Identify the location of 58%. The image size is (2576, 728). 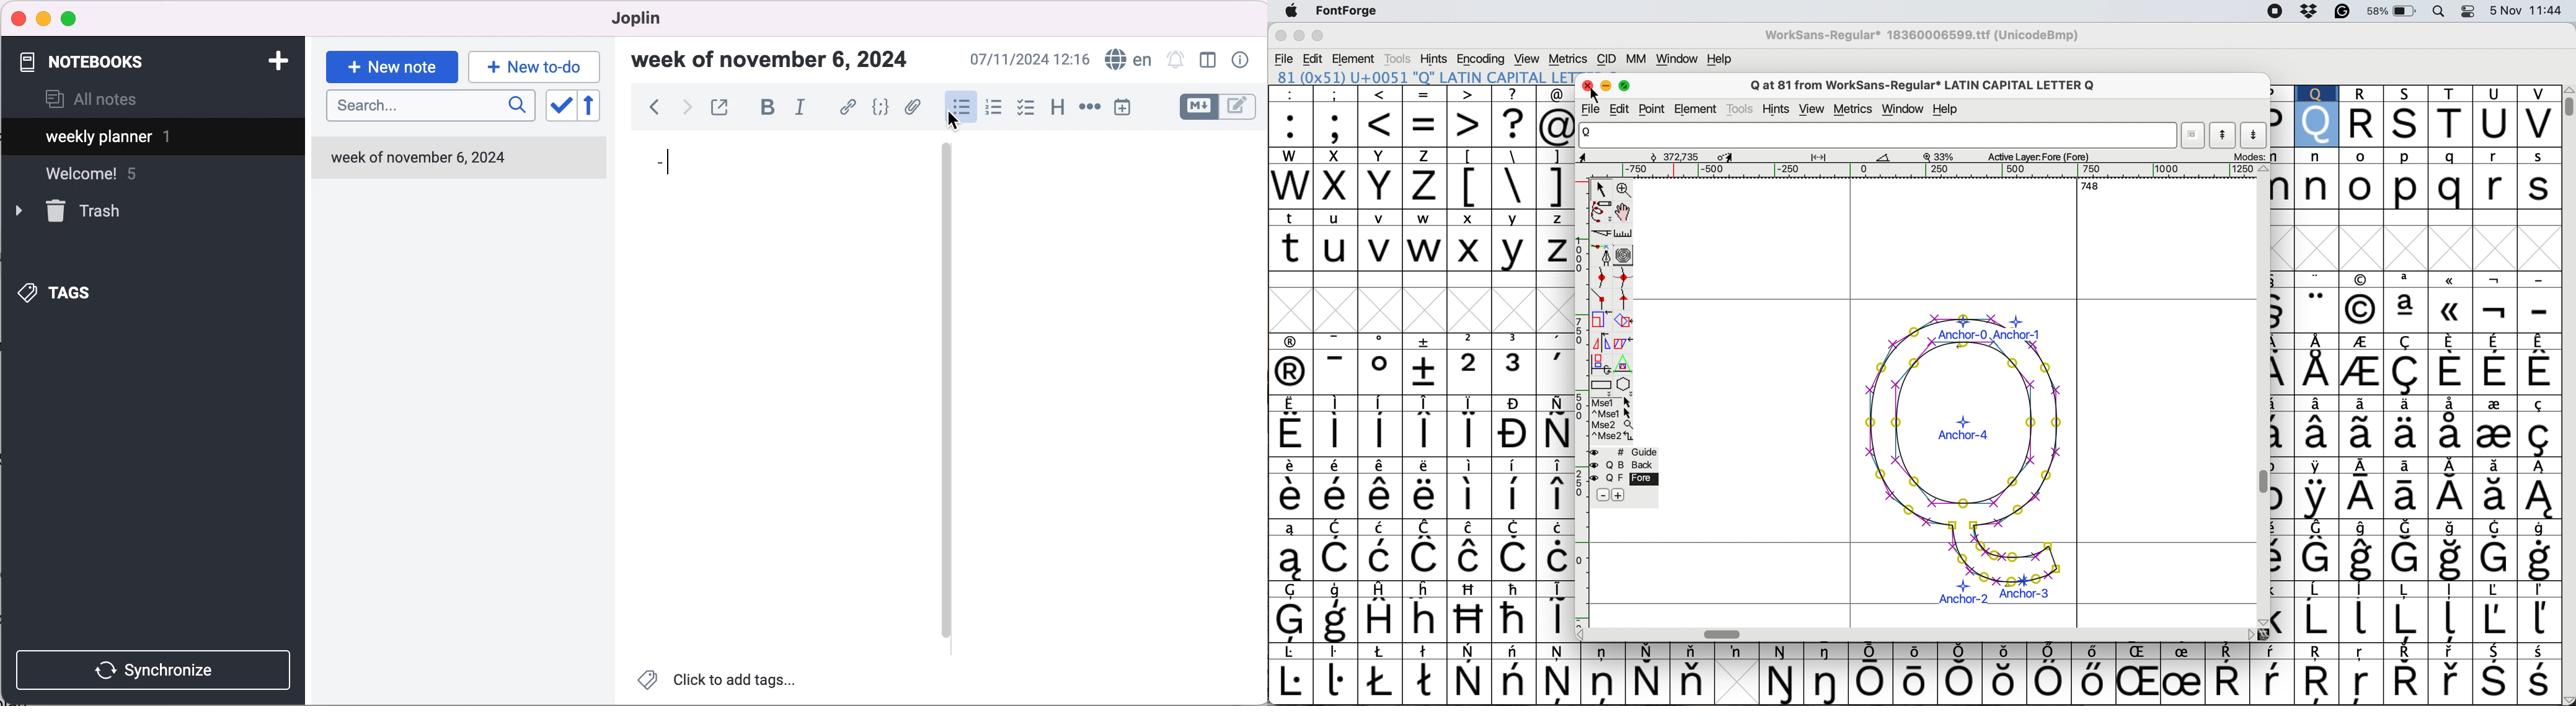
(2395, 12).